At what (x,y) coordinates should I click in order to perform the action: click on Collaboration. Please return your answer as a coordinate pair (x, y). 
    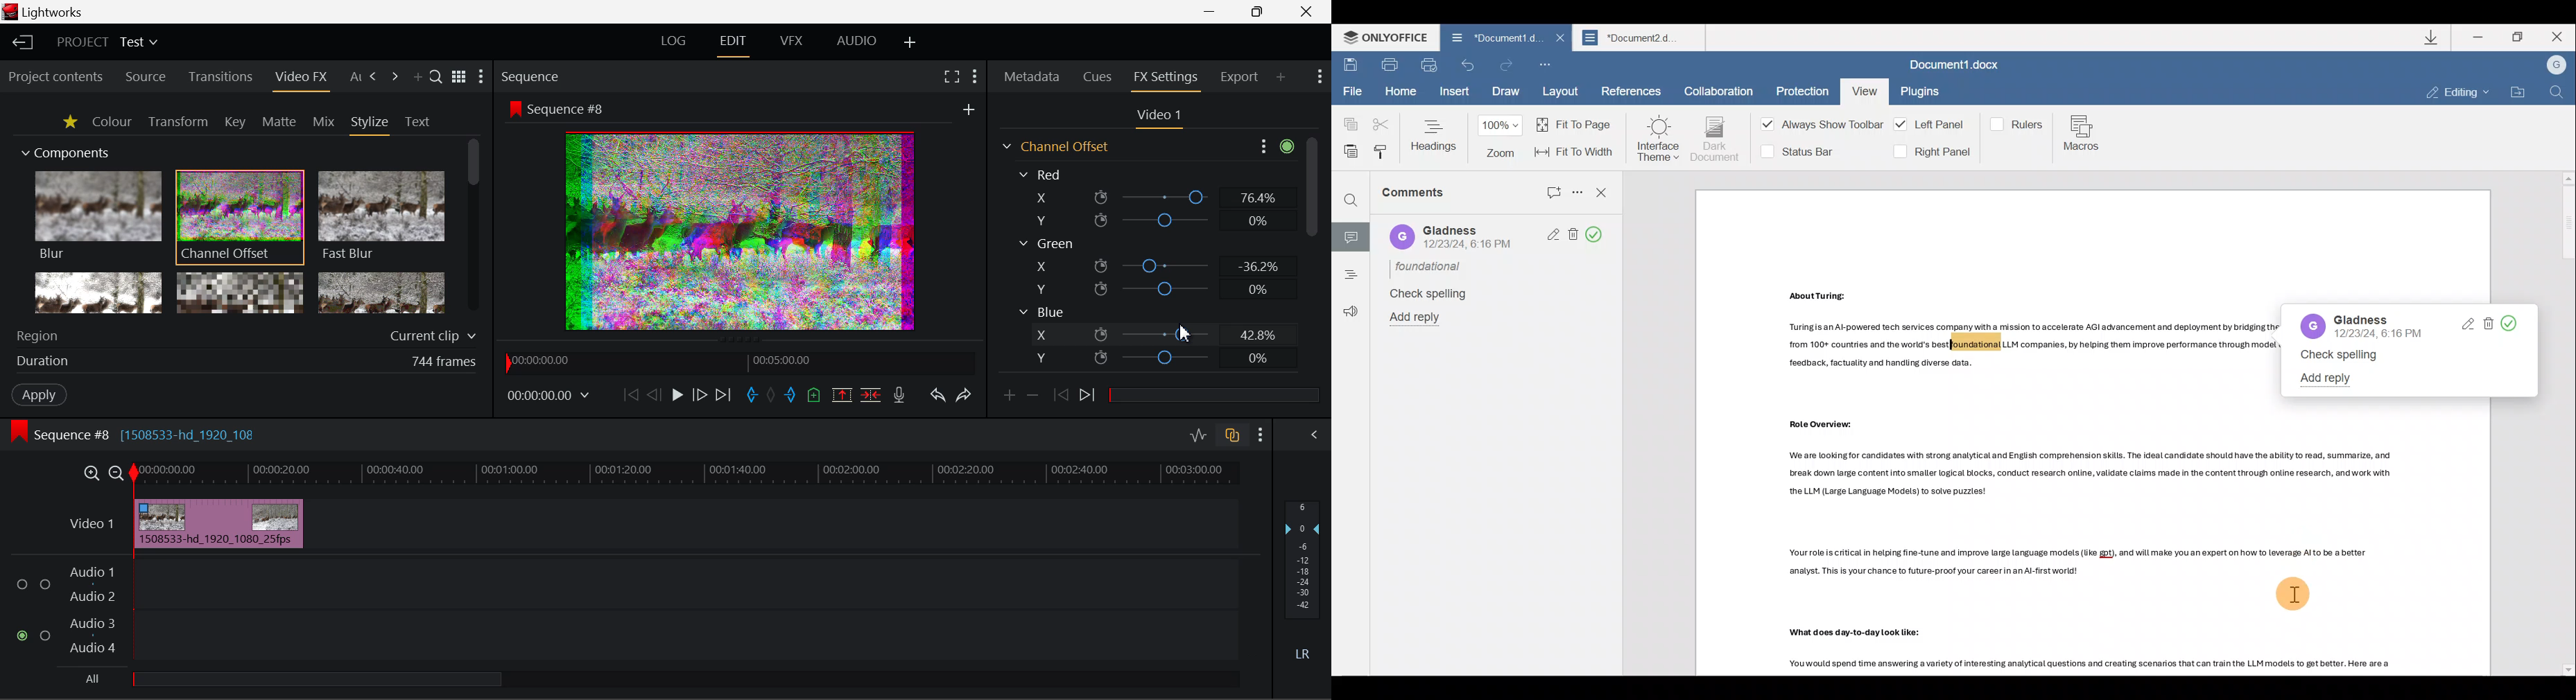
    Looking at the image, I should click on (1719, 89).